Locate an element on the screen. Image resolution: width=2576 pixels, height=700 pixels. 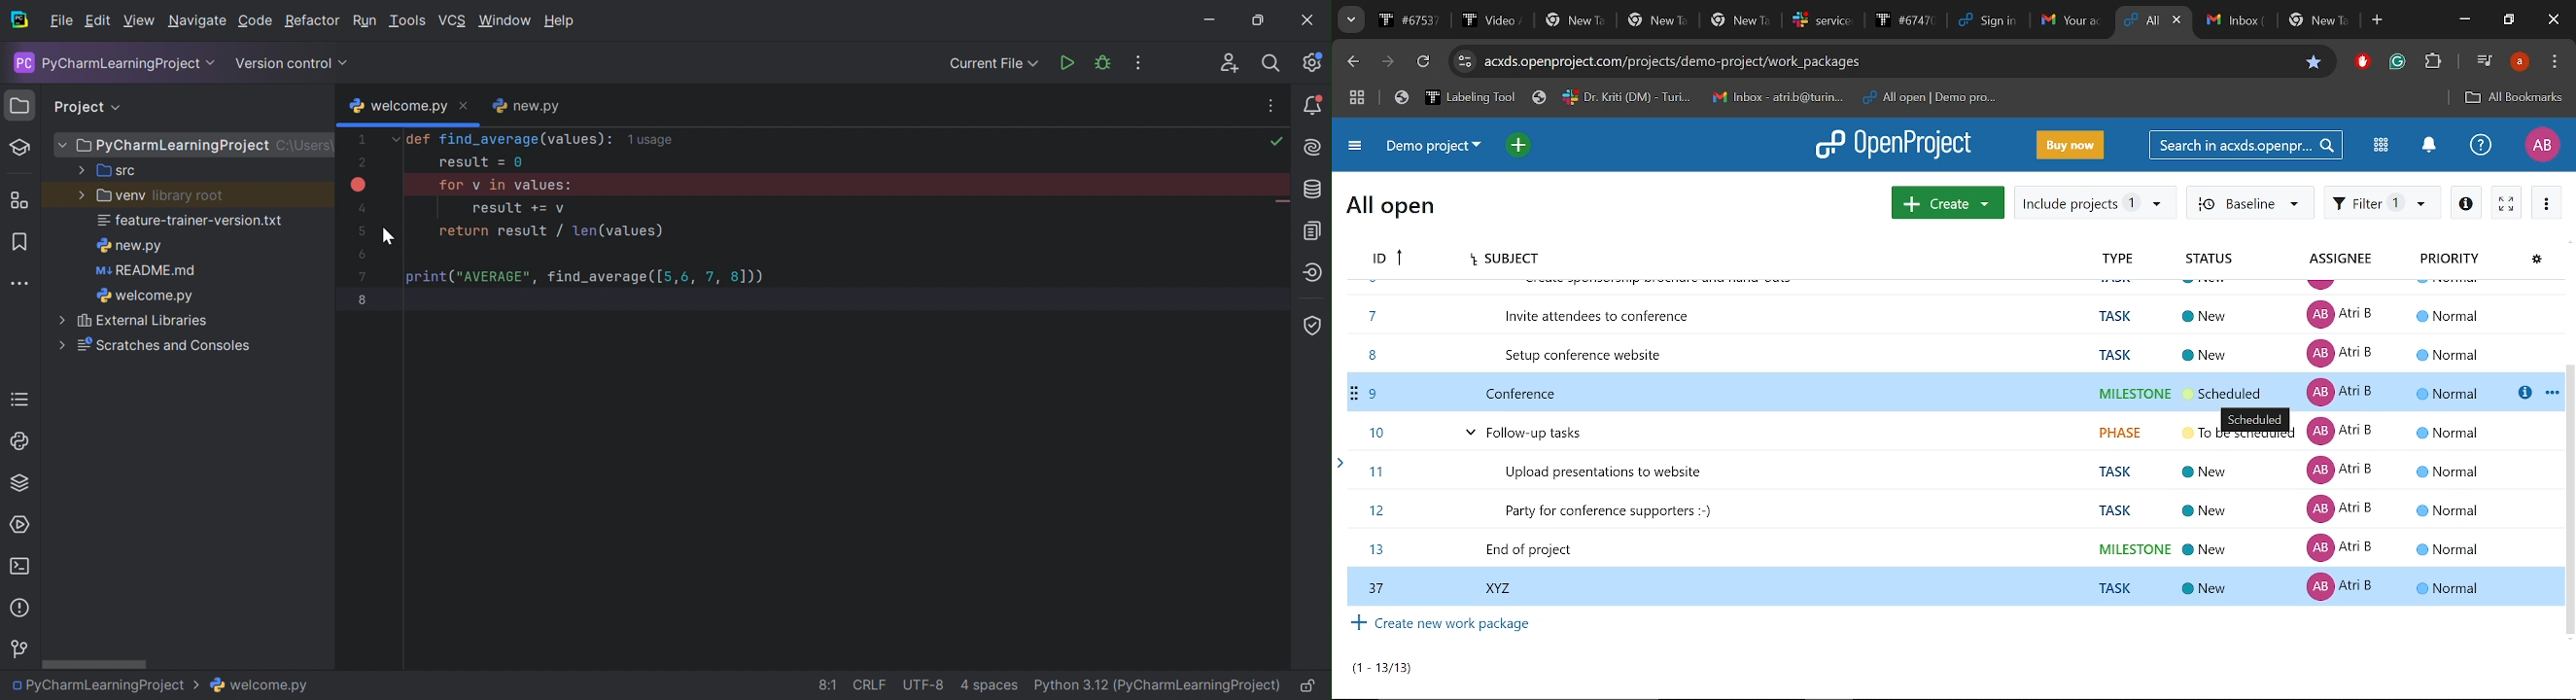
Include project is located at coordinates (2093, 202).